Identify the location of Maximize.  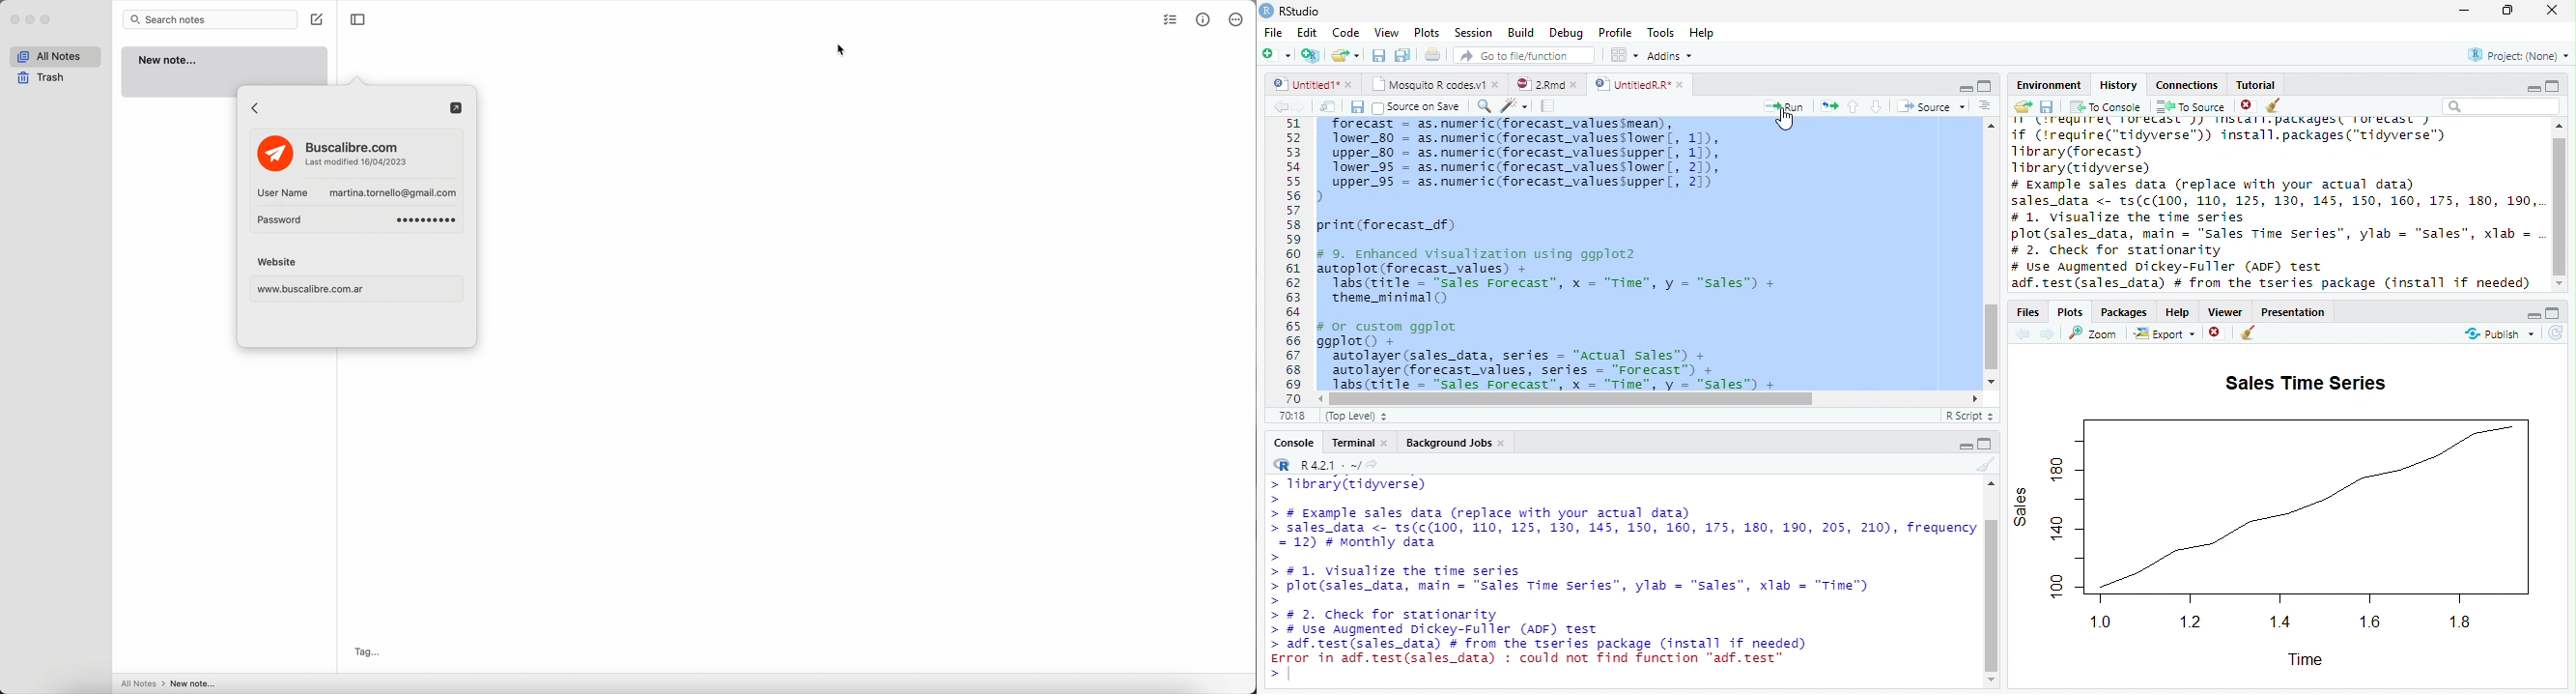
(1986, 87).